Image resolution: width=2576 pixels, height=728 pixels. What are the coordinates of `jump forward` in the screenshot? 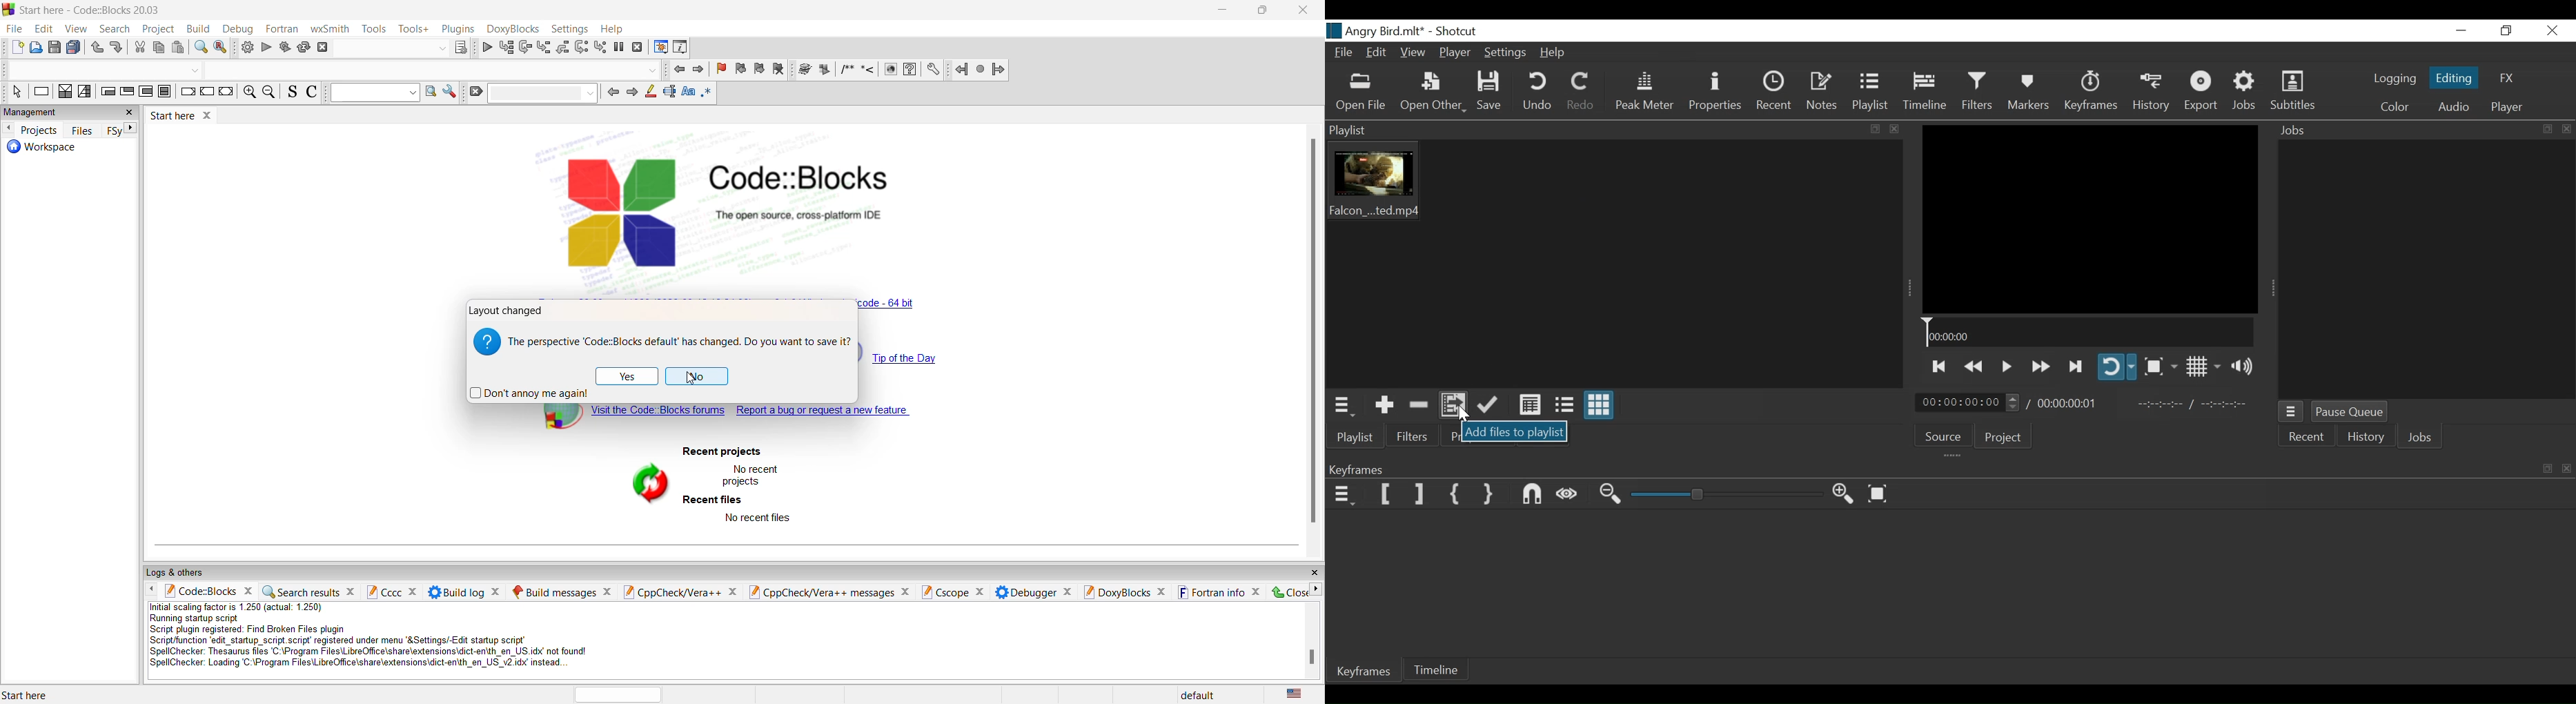 It's located at (999, 70).